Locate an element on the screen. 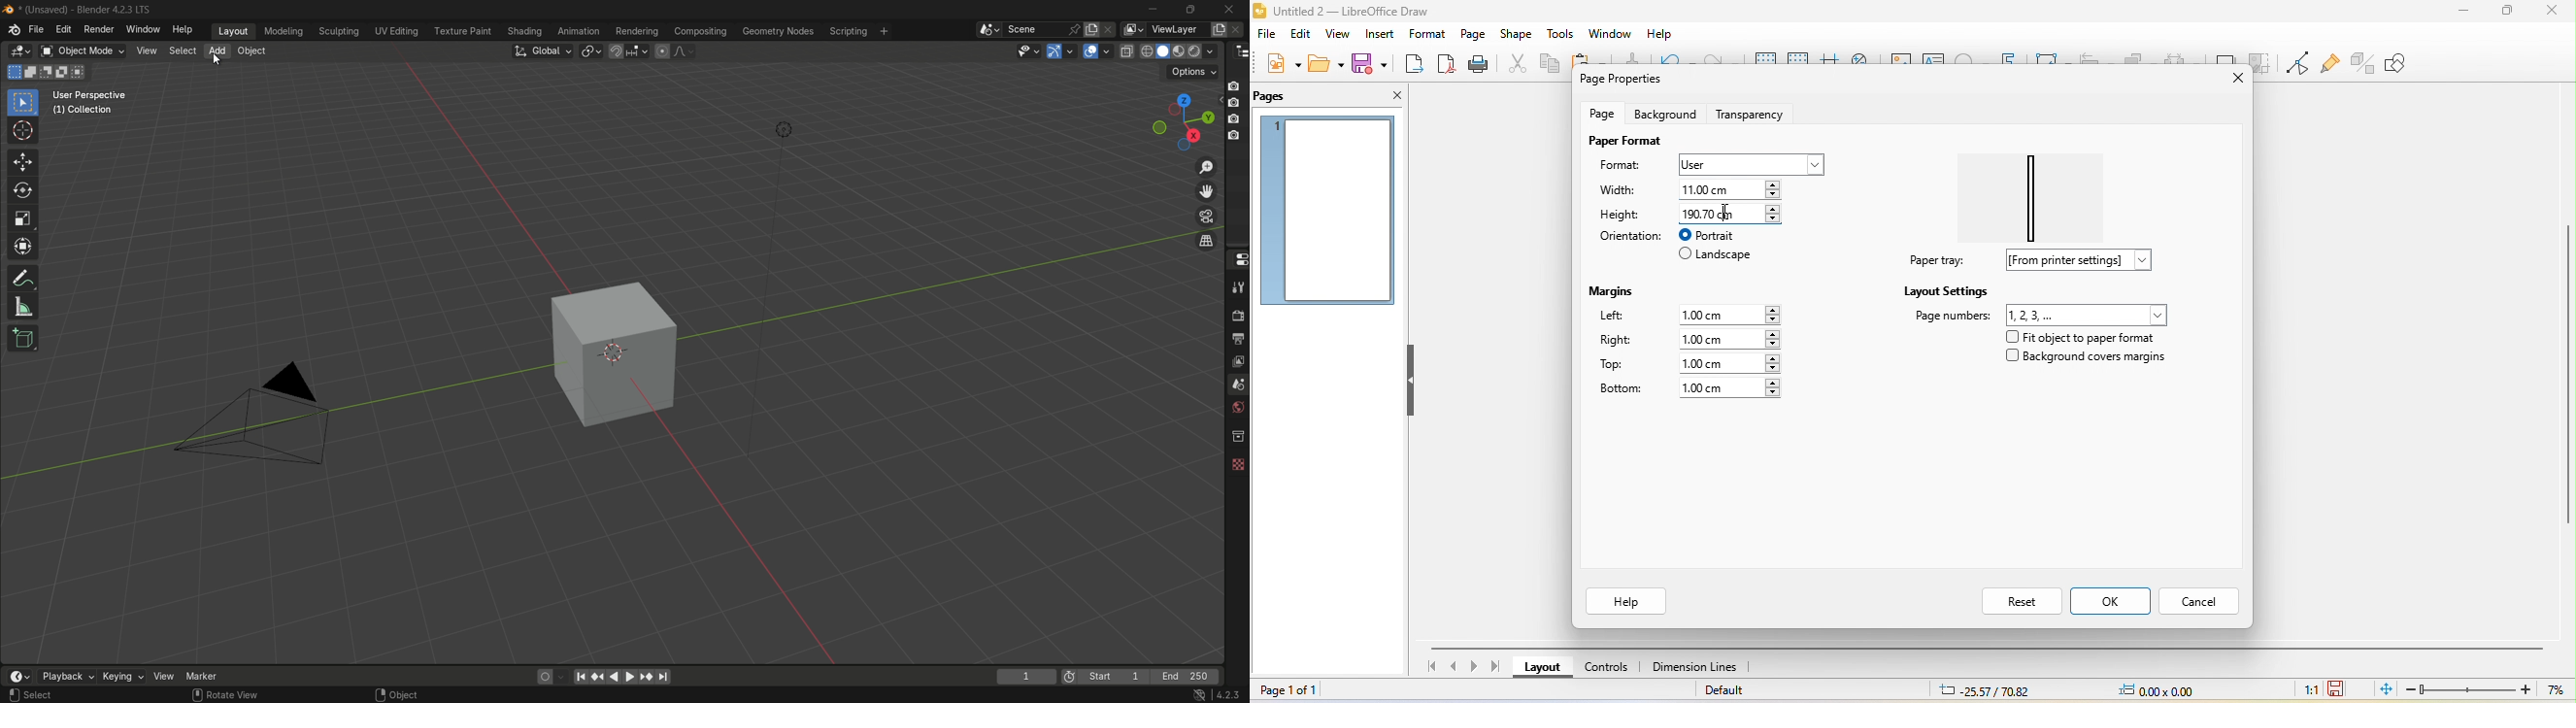  close is located at coordinates (2227, 79).